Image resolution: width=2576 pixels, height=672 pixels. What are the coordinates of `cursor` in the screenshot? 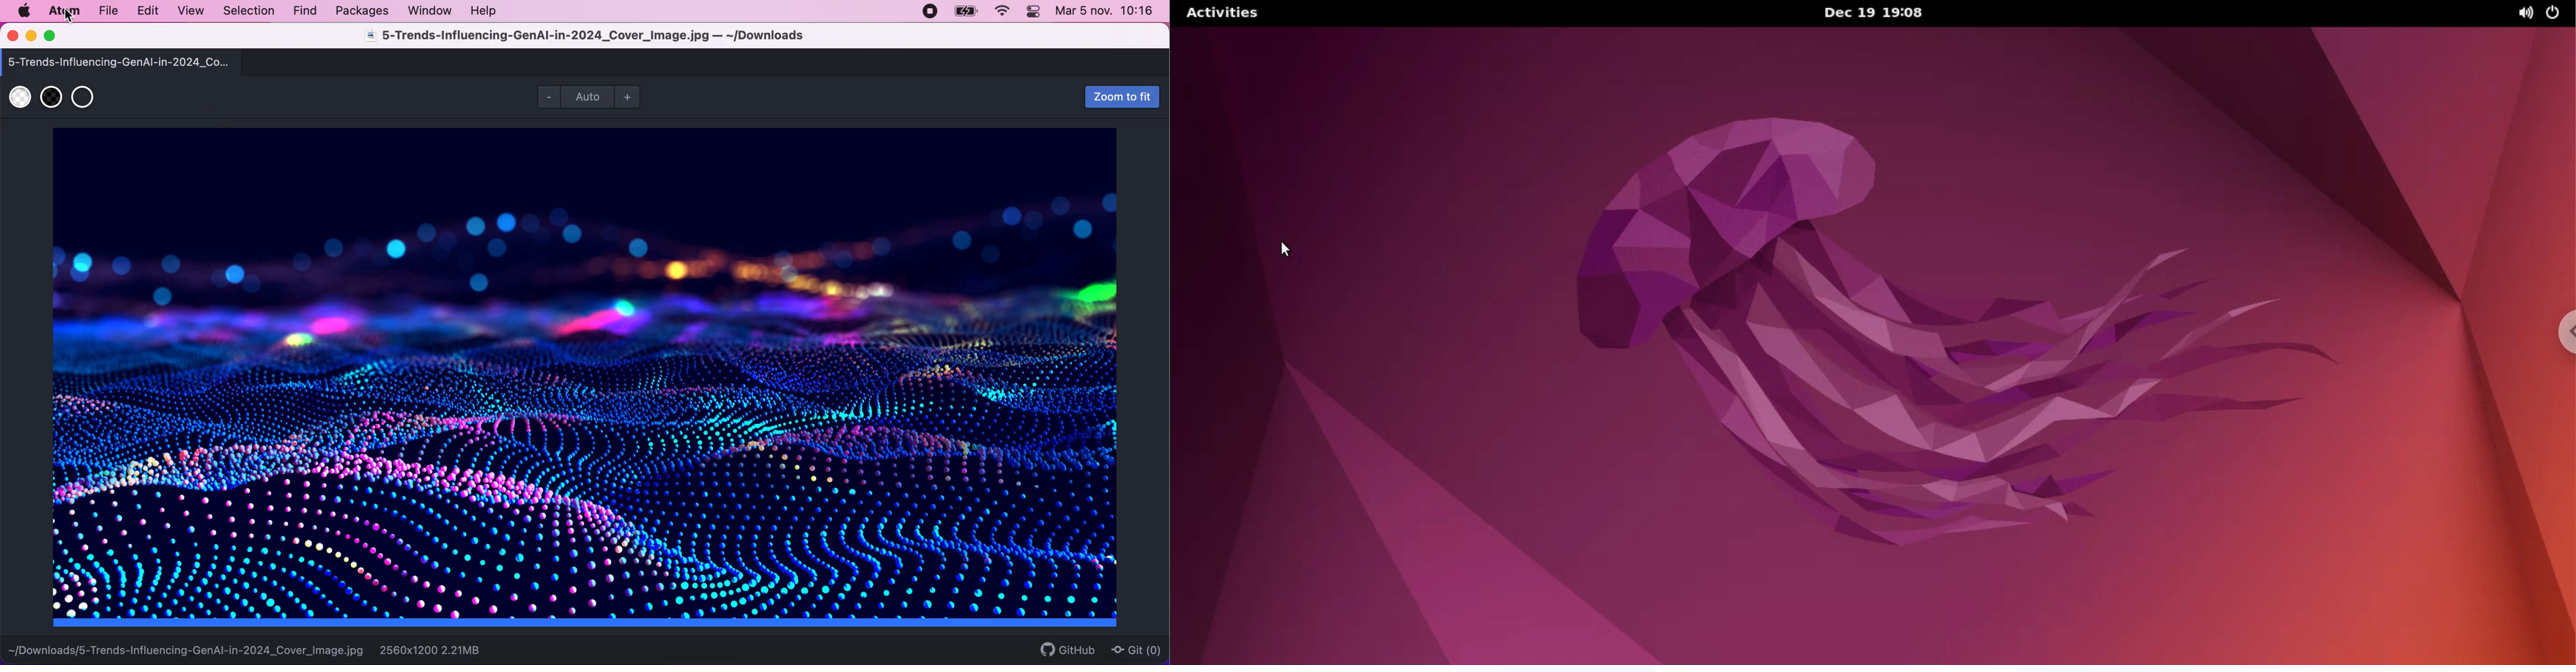 It's located at (68, 16).